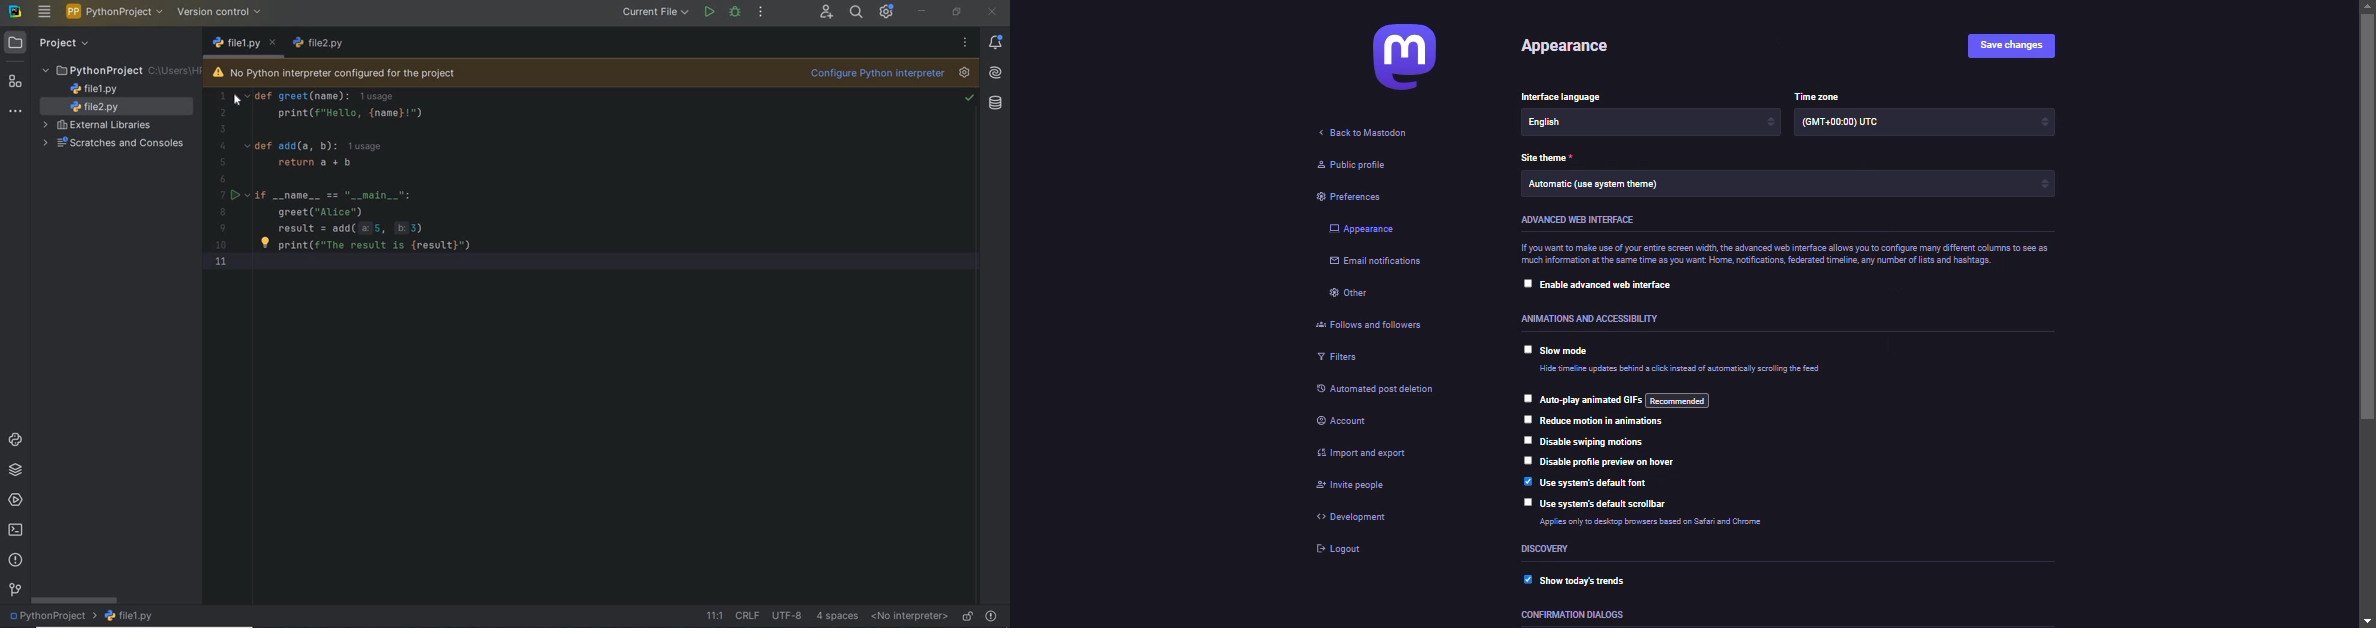  What do you see at coordinates (1686, 370) in the screenshot?
I see `info` at bounding box center [1686, 370].